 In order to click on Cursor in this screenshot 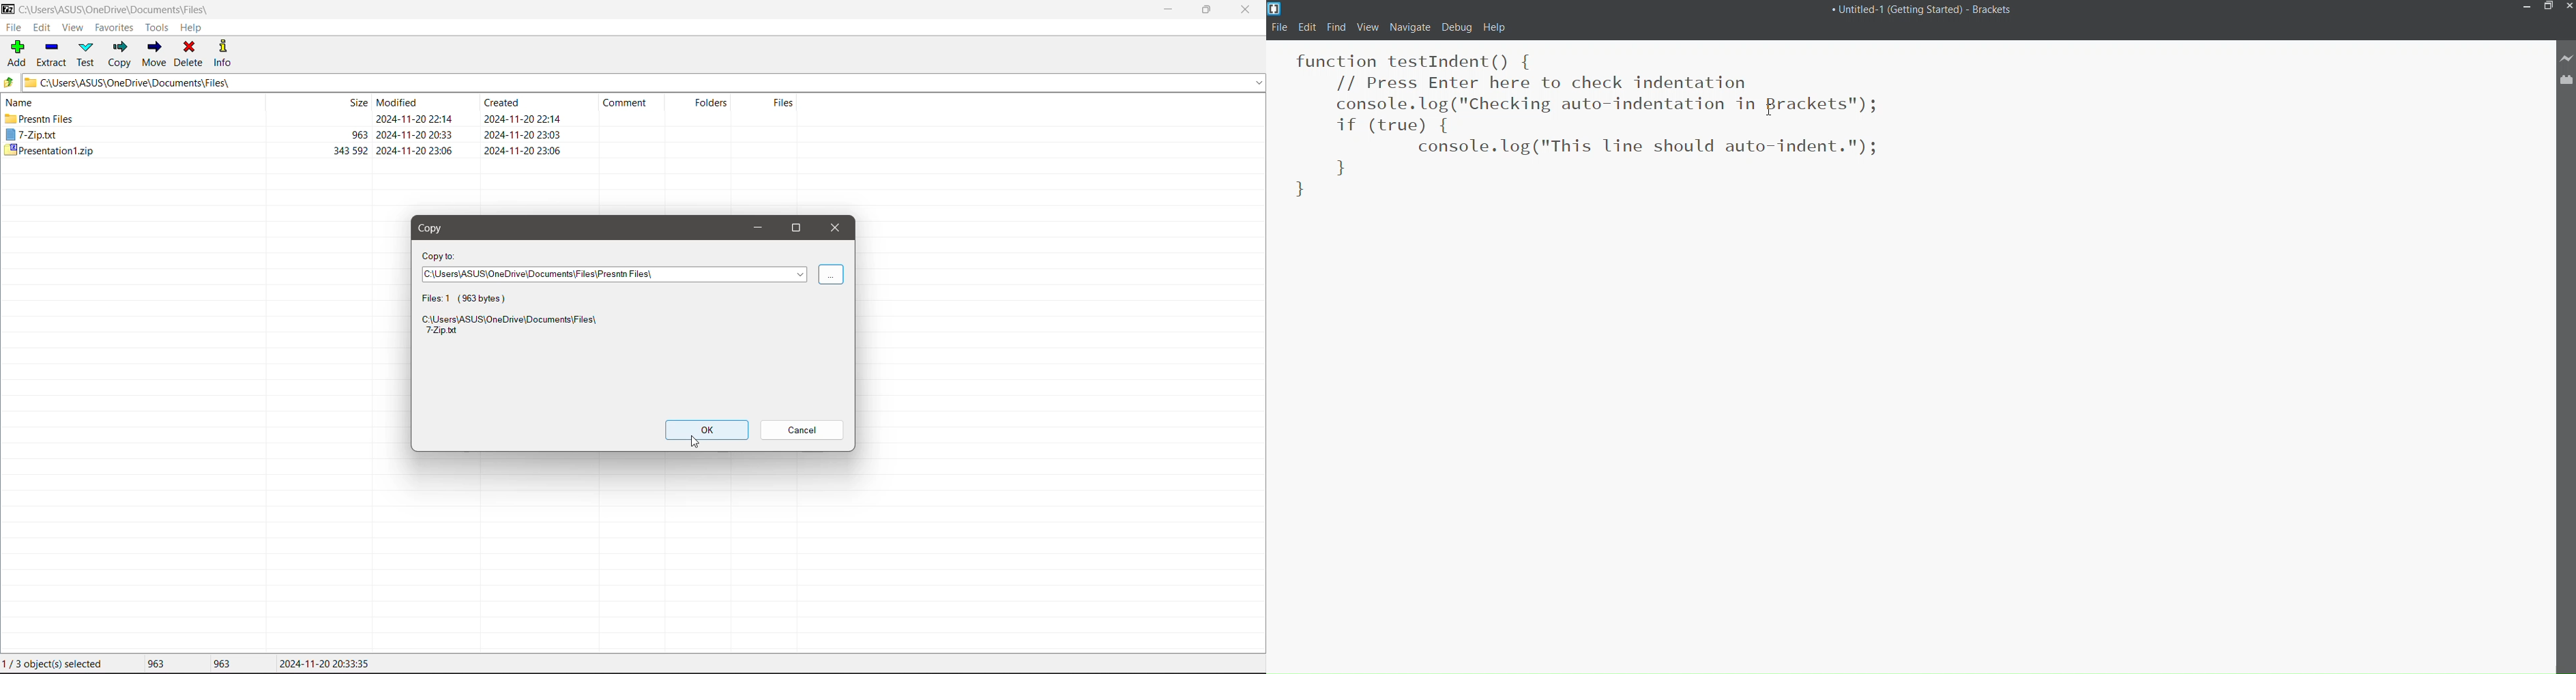, I will do `click(693, 442)`.